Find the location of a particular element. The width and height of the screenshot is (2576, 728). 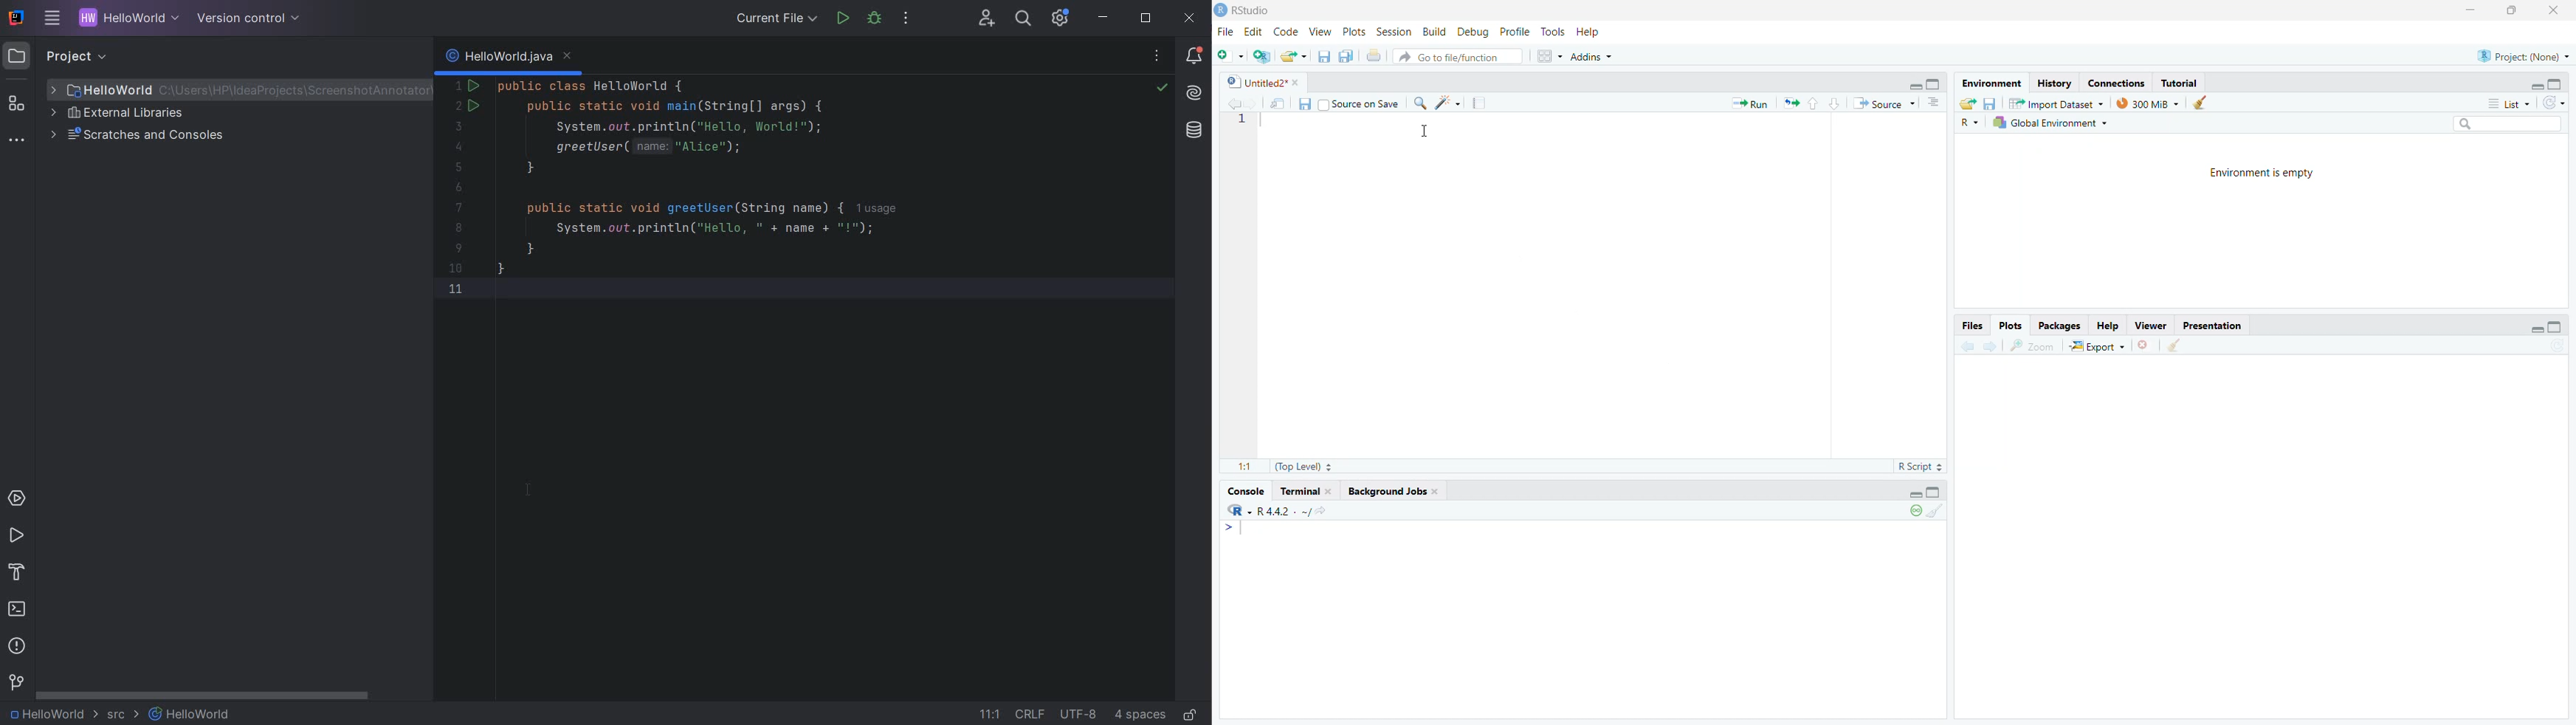

Plots is located at coordinates (1355, 33).